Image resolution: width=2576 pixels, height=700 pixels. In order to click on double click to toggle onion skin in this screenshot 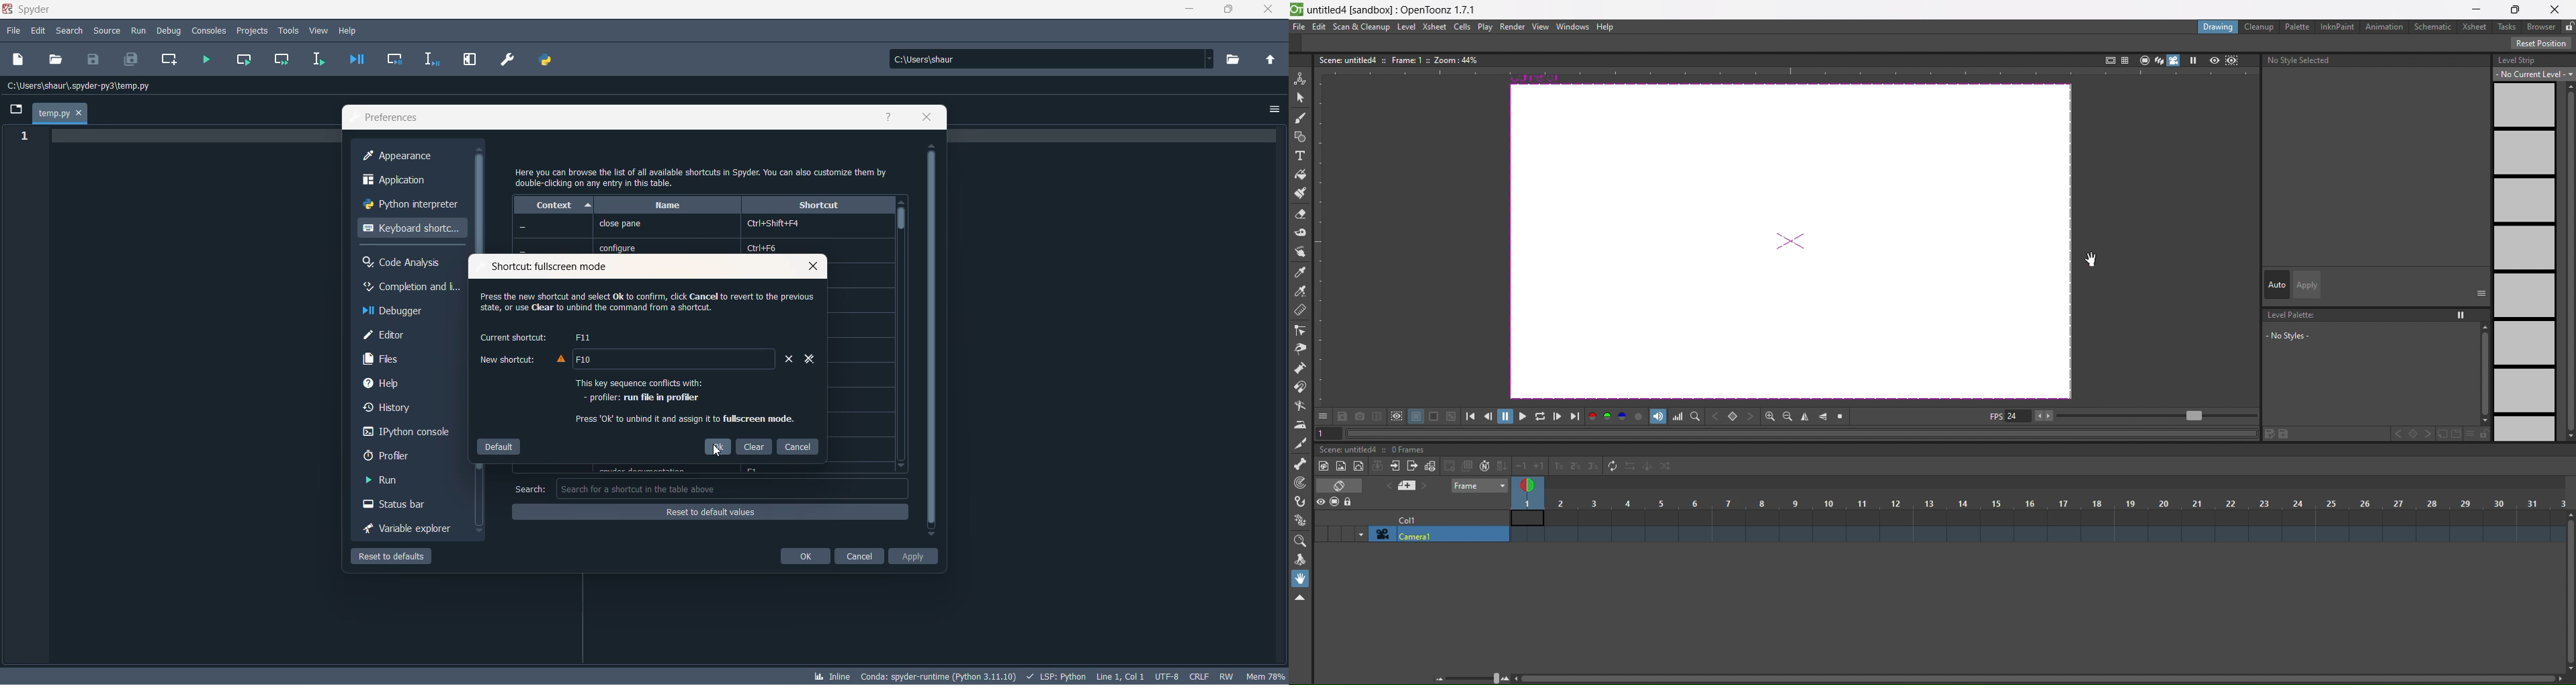, I will do `click(1532, 483)`.